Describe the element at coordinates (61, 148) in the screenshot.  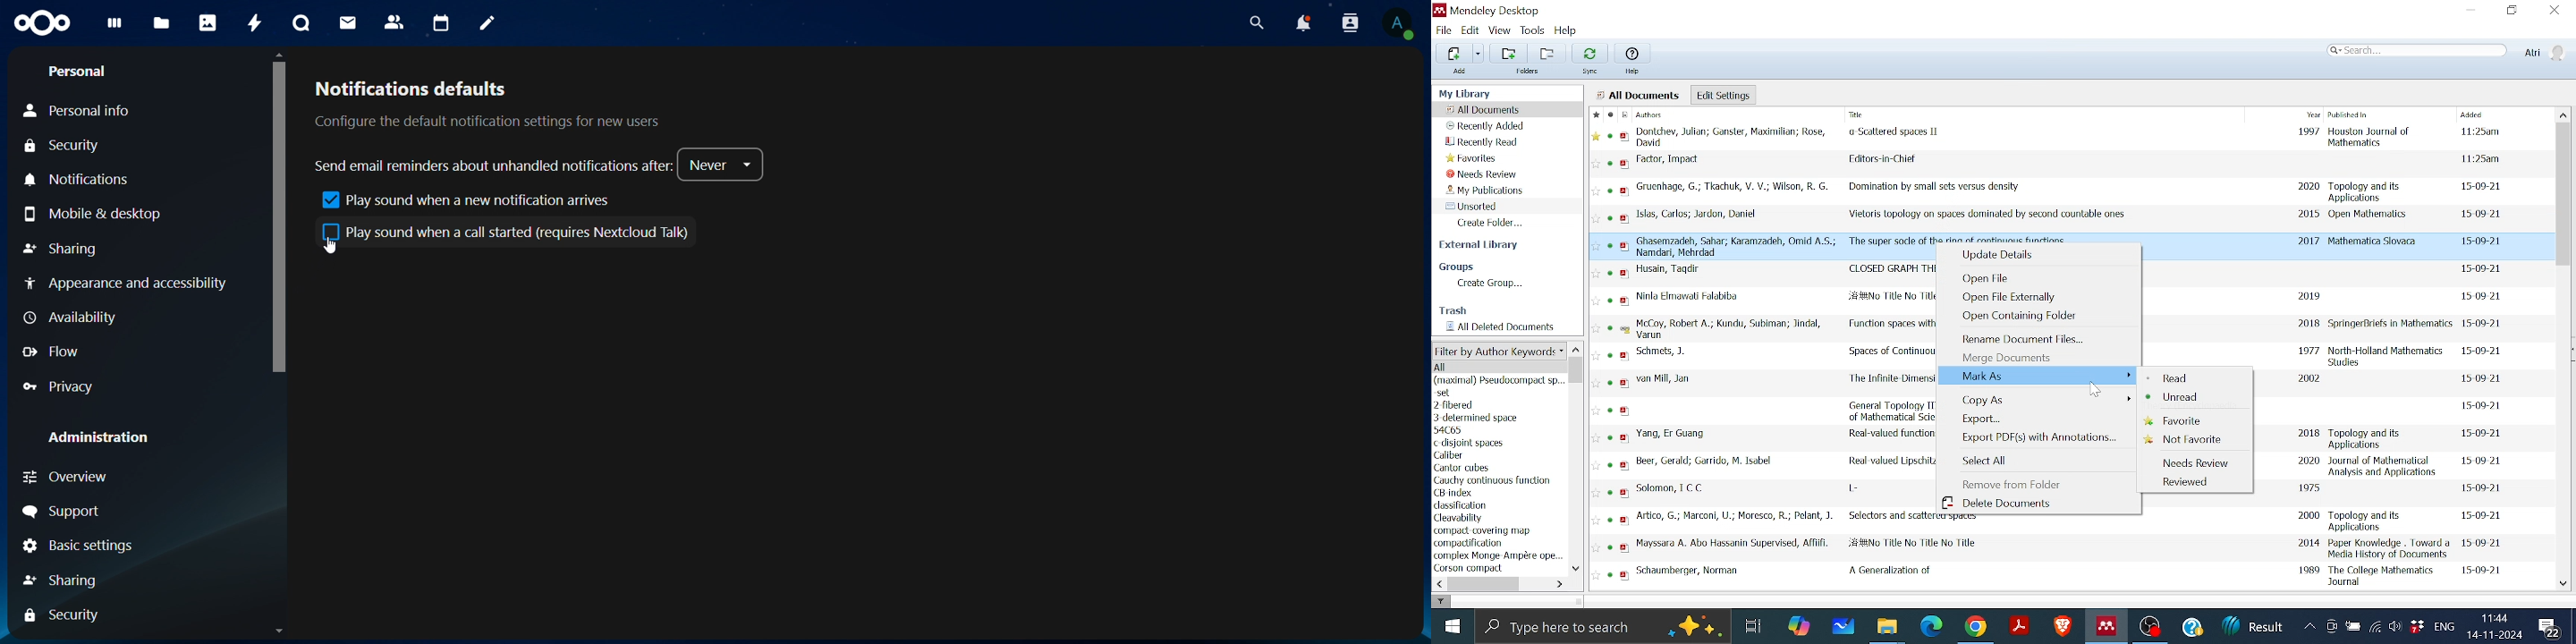
I see `Security` at that location.